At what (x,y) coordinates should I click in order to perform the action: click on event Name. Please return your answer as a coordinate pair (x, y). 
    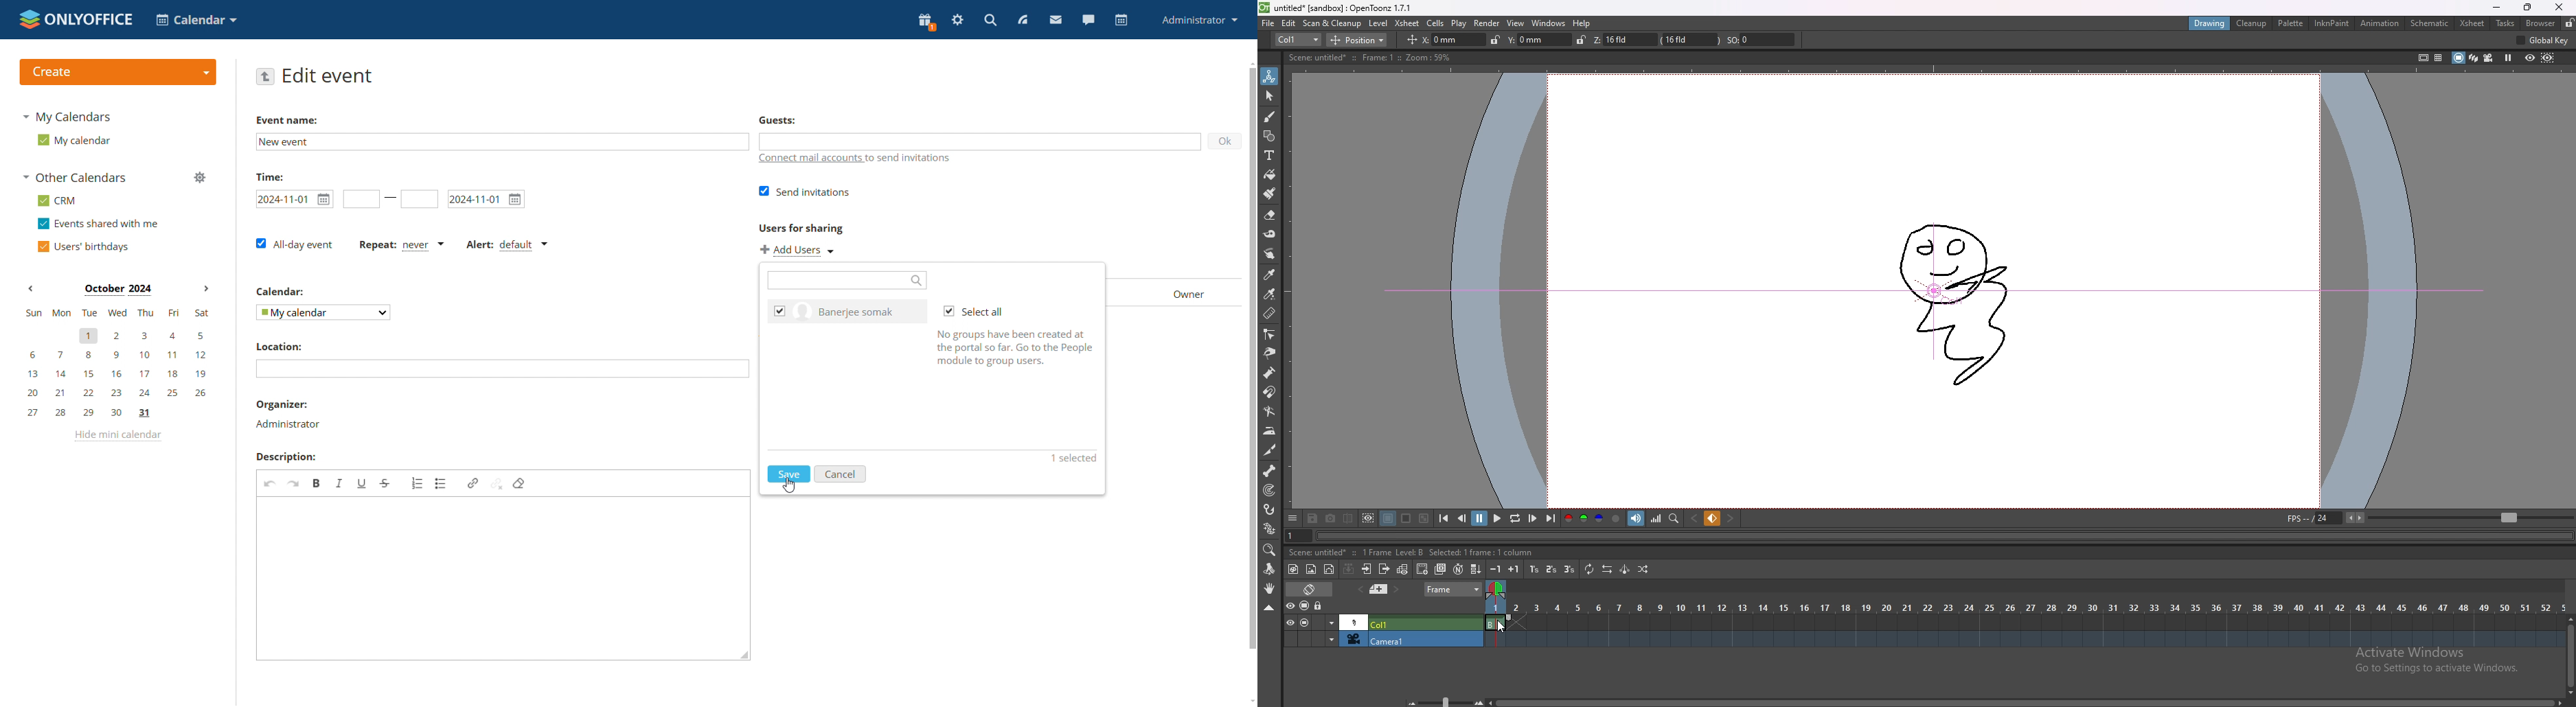
    Looking at the image, I should click on (288, 120).